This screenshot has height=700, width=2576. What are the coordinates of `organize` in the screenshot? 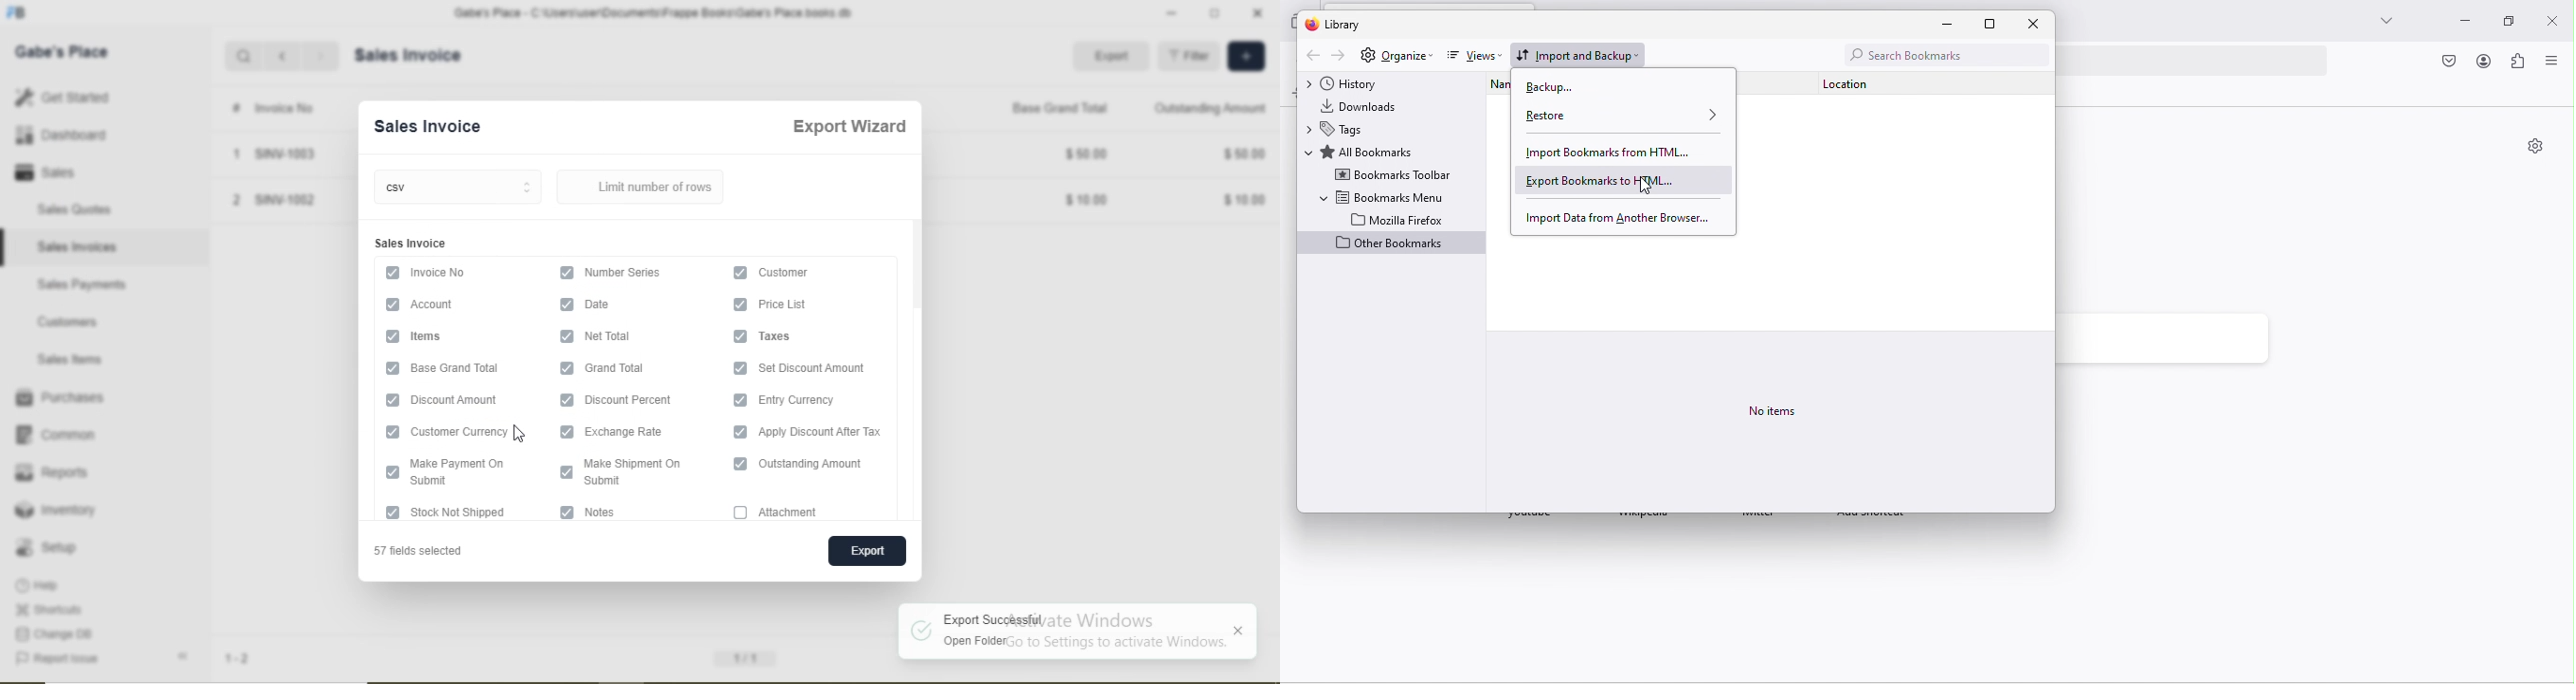 It's located at (1407, 55).